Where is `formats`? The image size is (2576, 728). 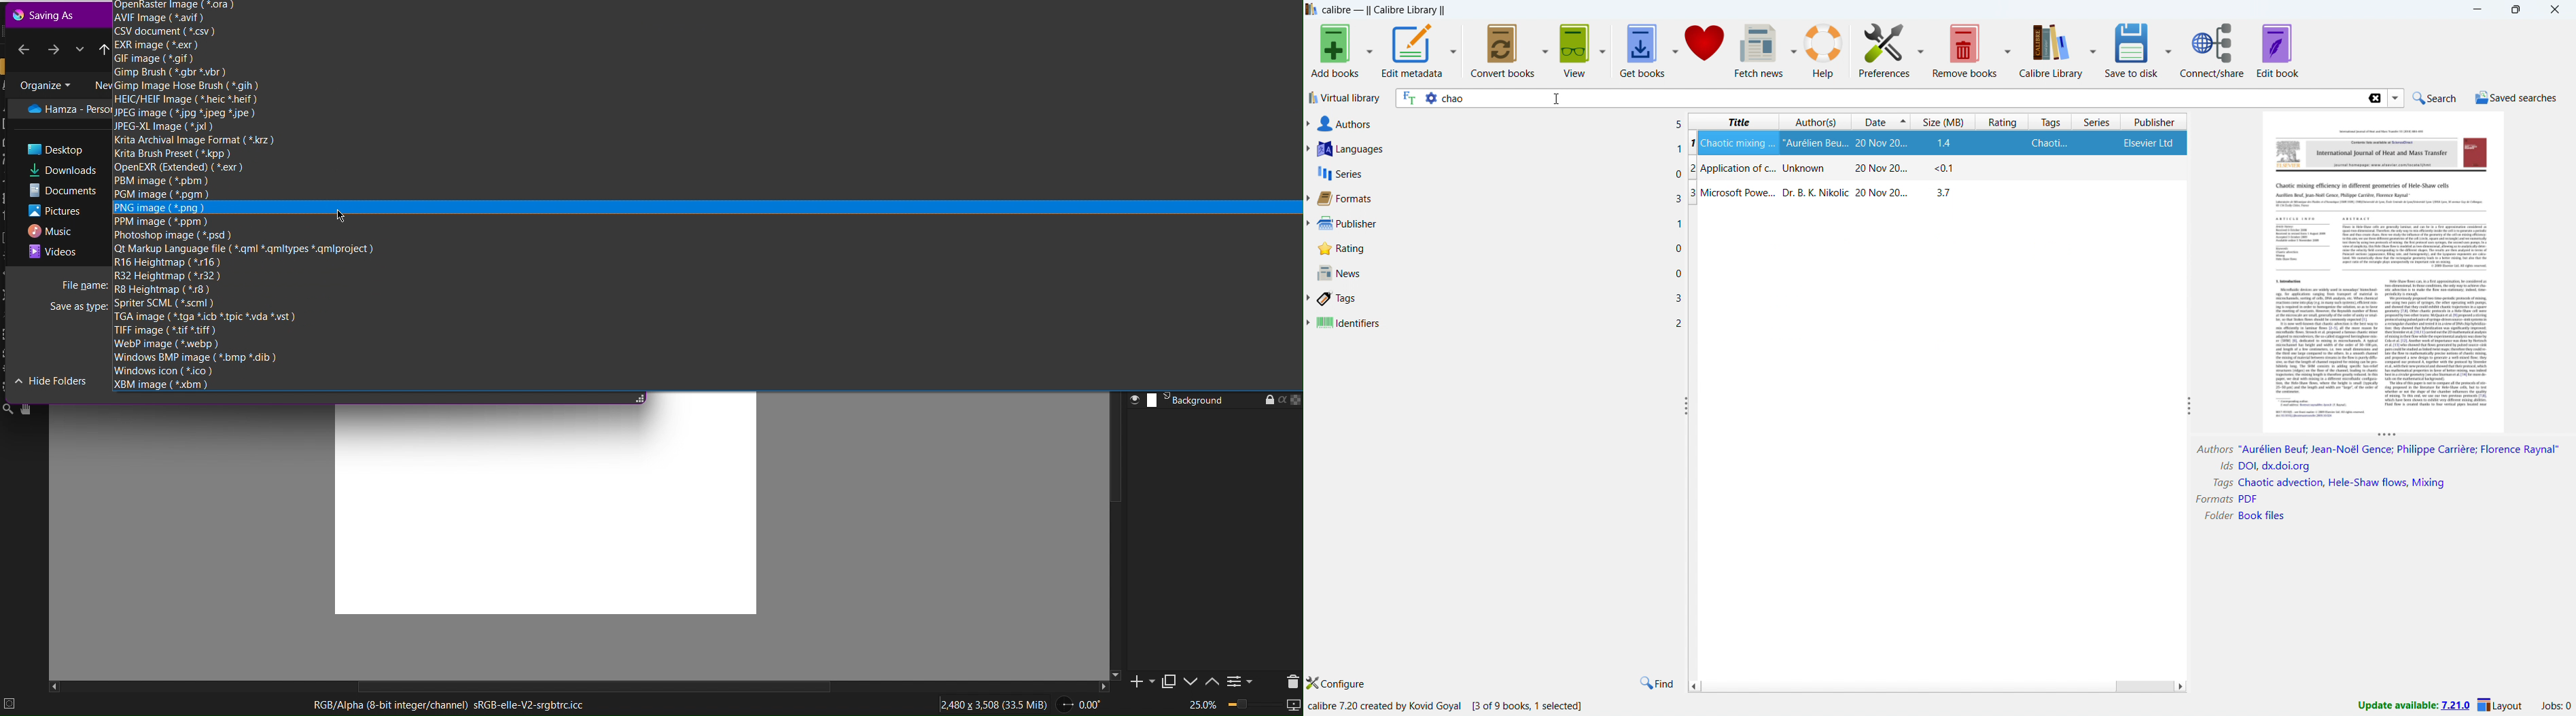 formats is located at coordinates (1500, 198).